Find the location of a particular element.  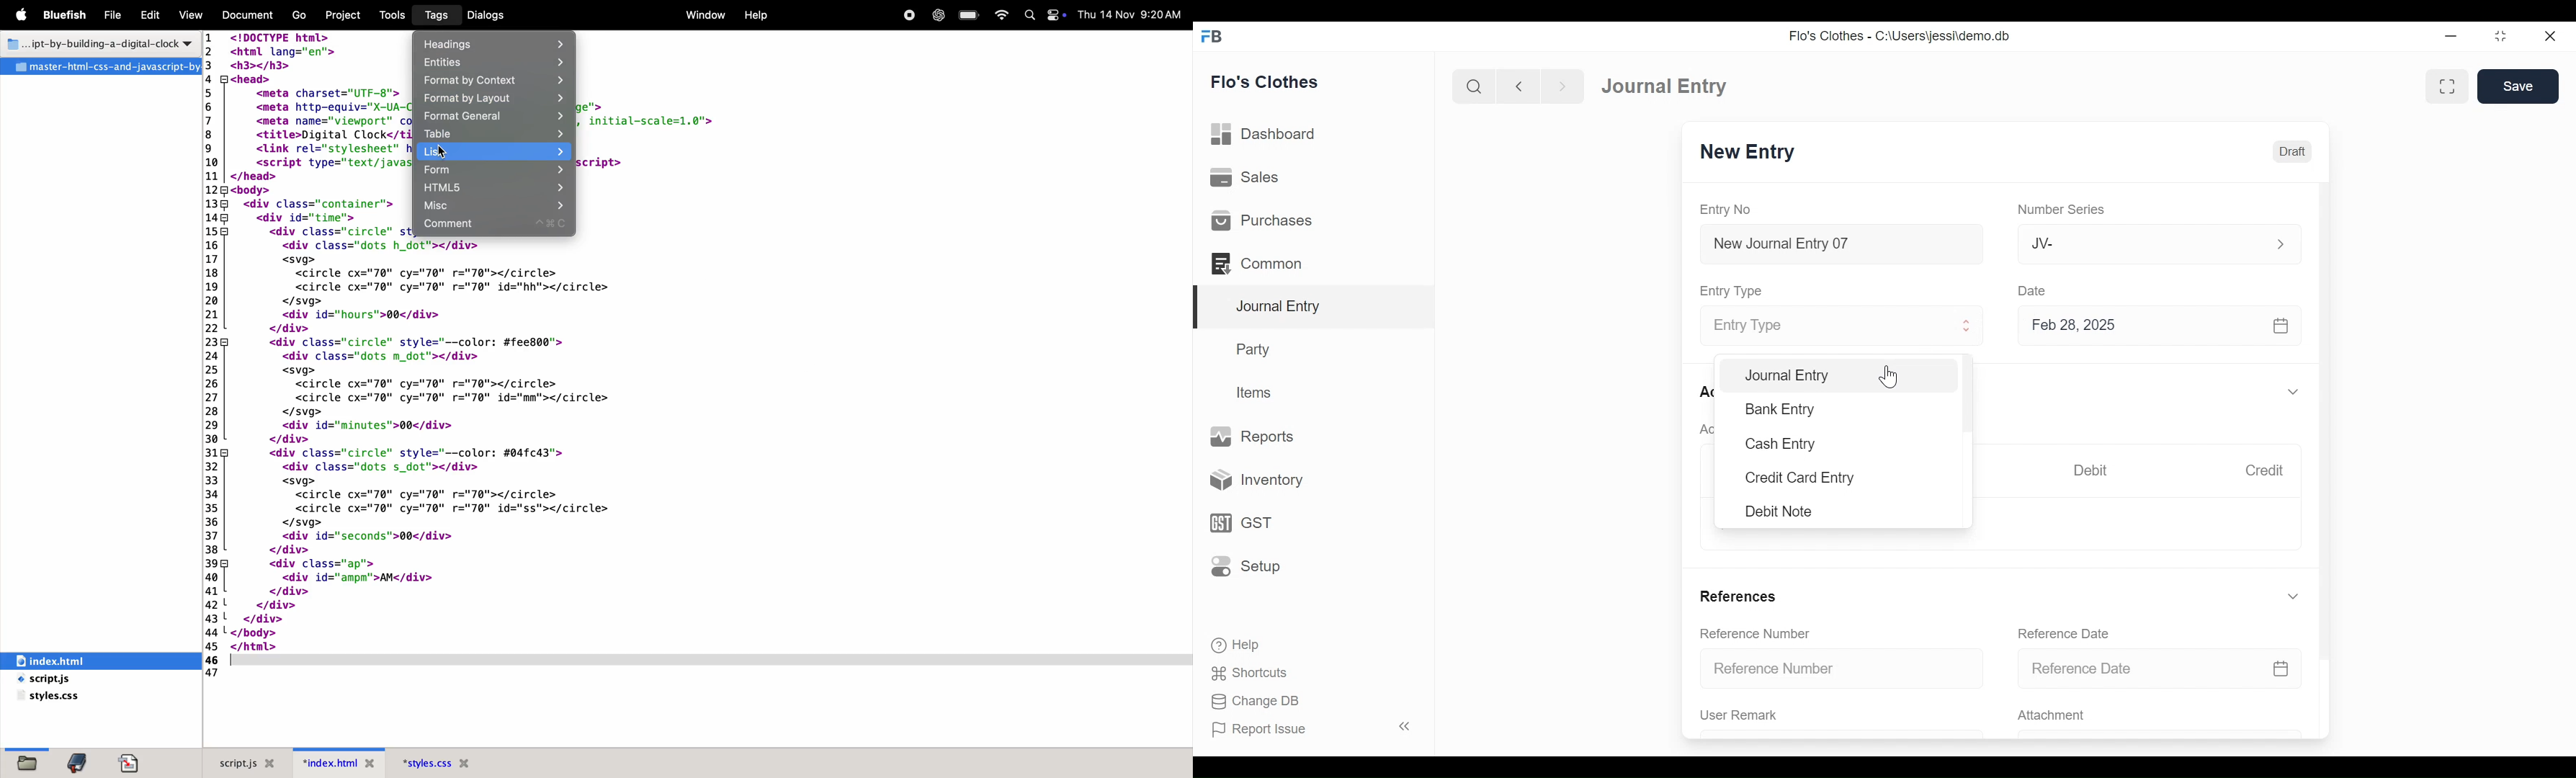

Search is located at coordinates (1474, 87).